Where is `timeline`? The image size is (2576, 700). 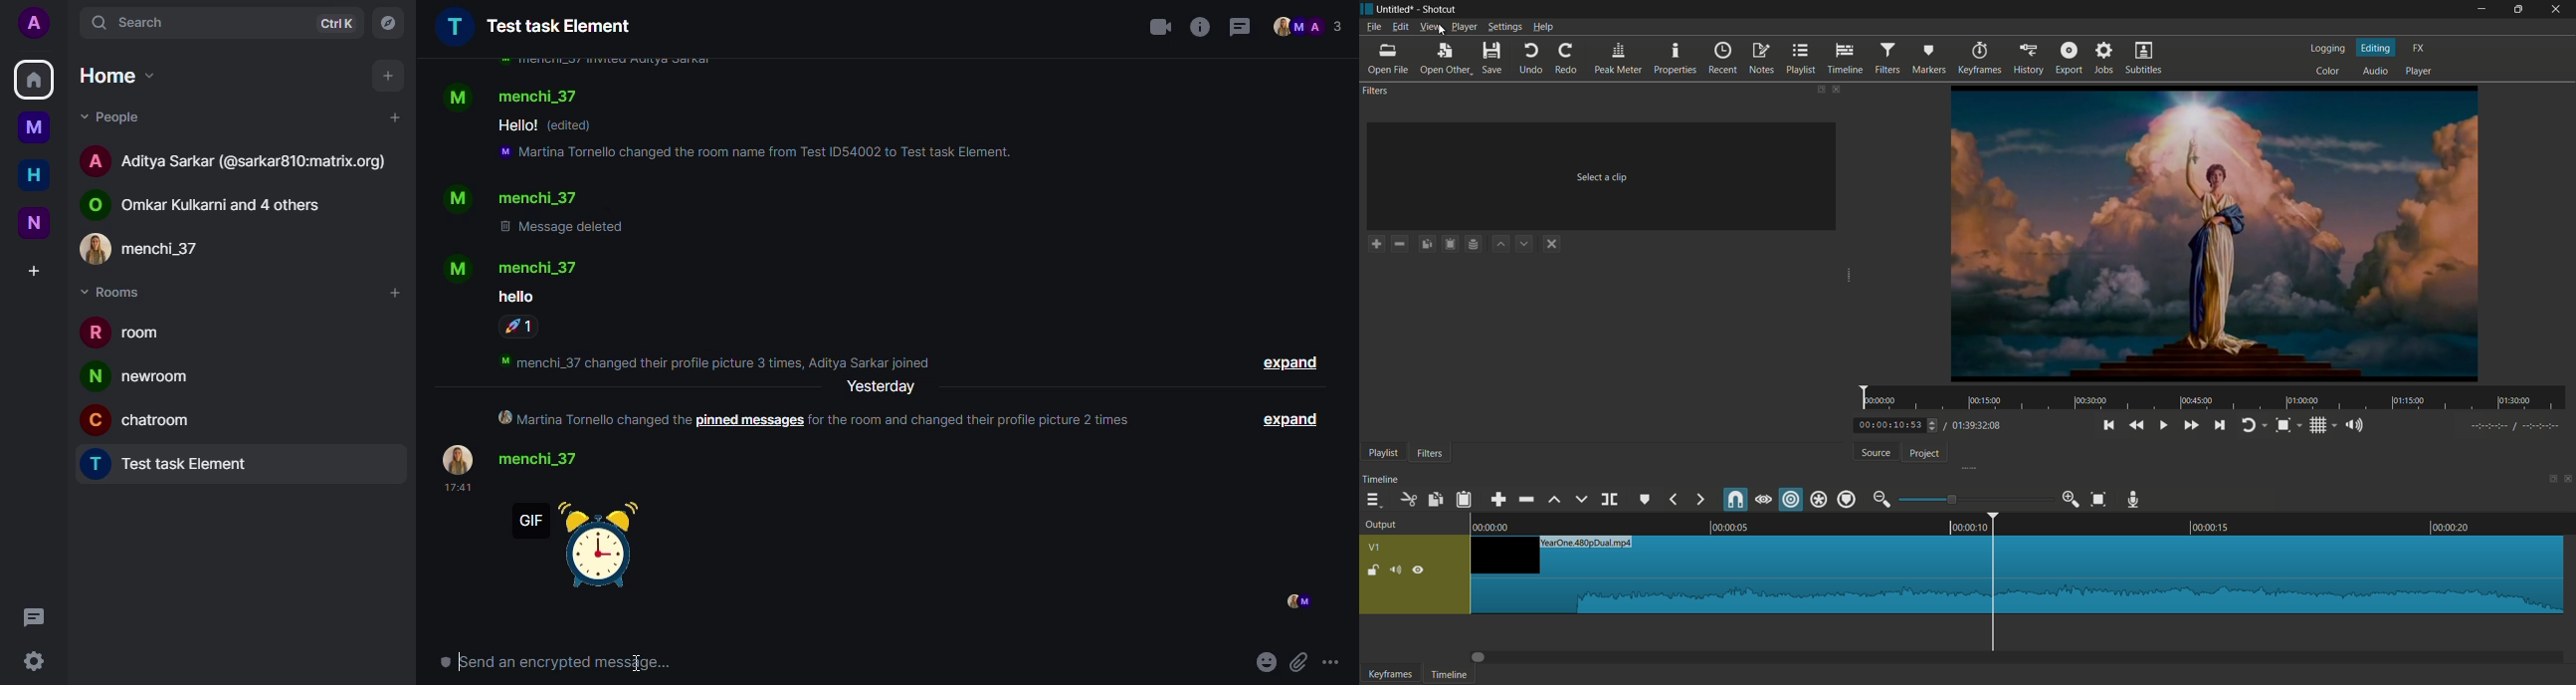
timeline is located at coordinates (1846, 59).